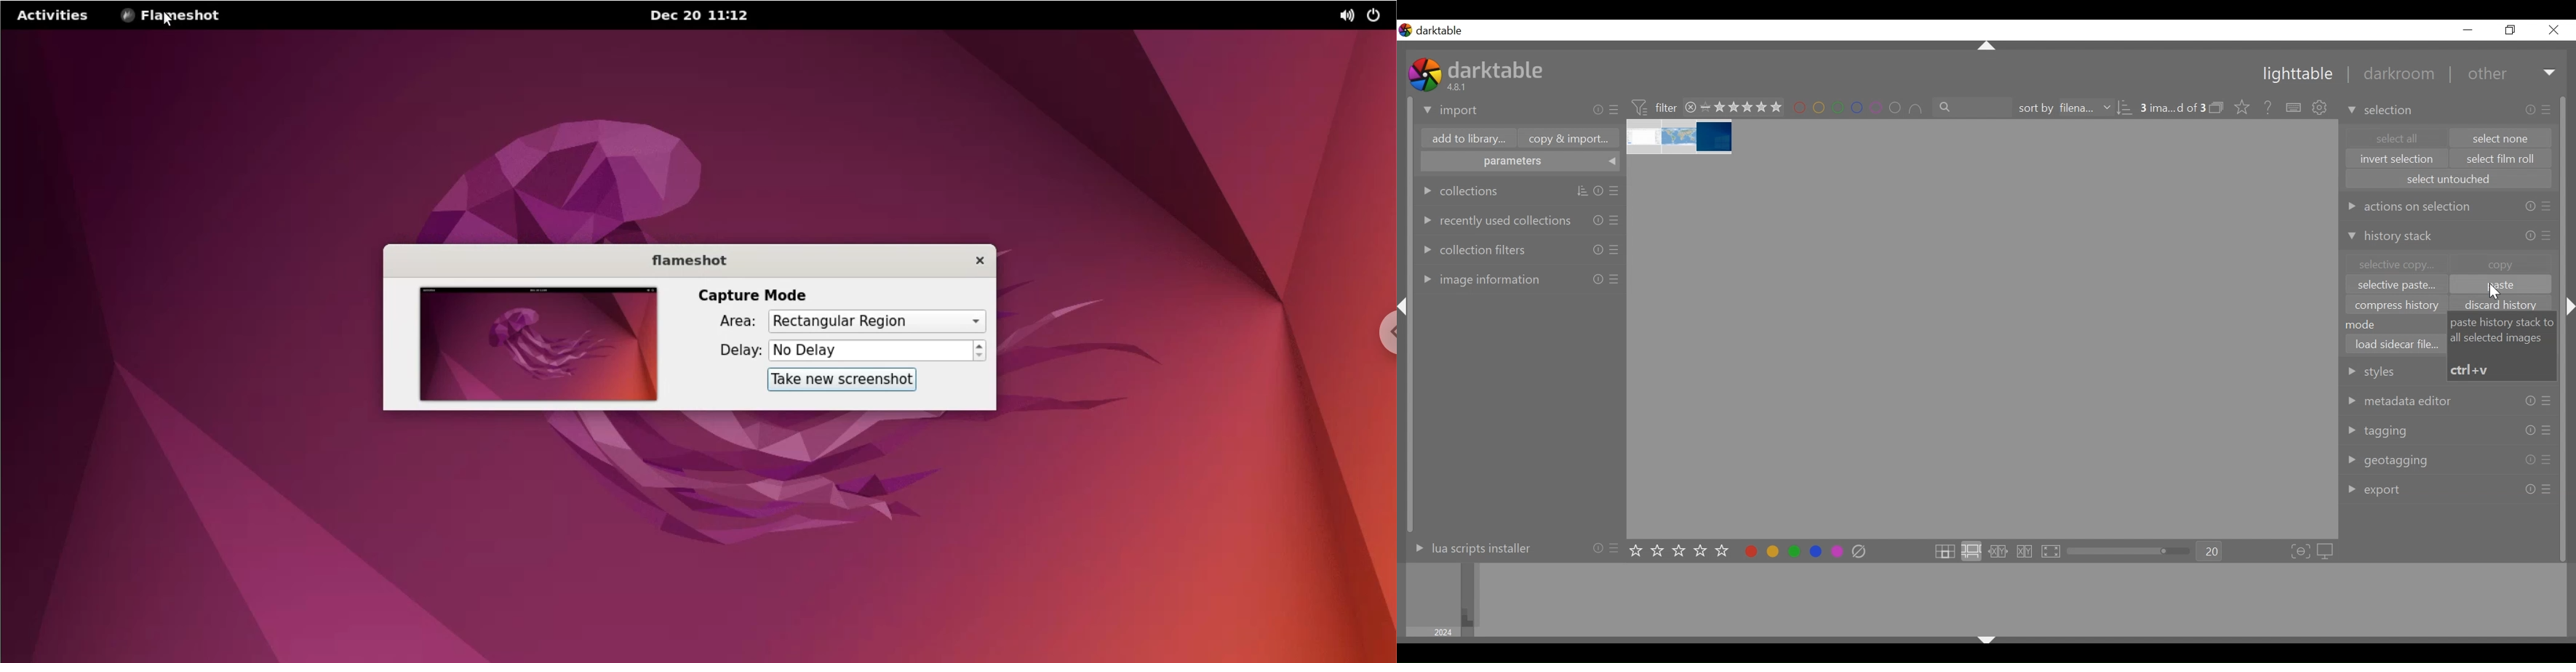  What do you see at coordinates (1598, 110) in the screenshot?
I see `info` at bounding box center [1598, 110].